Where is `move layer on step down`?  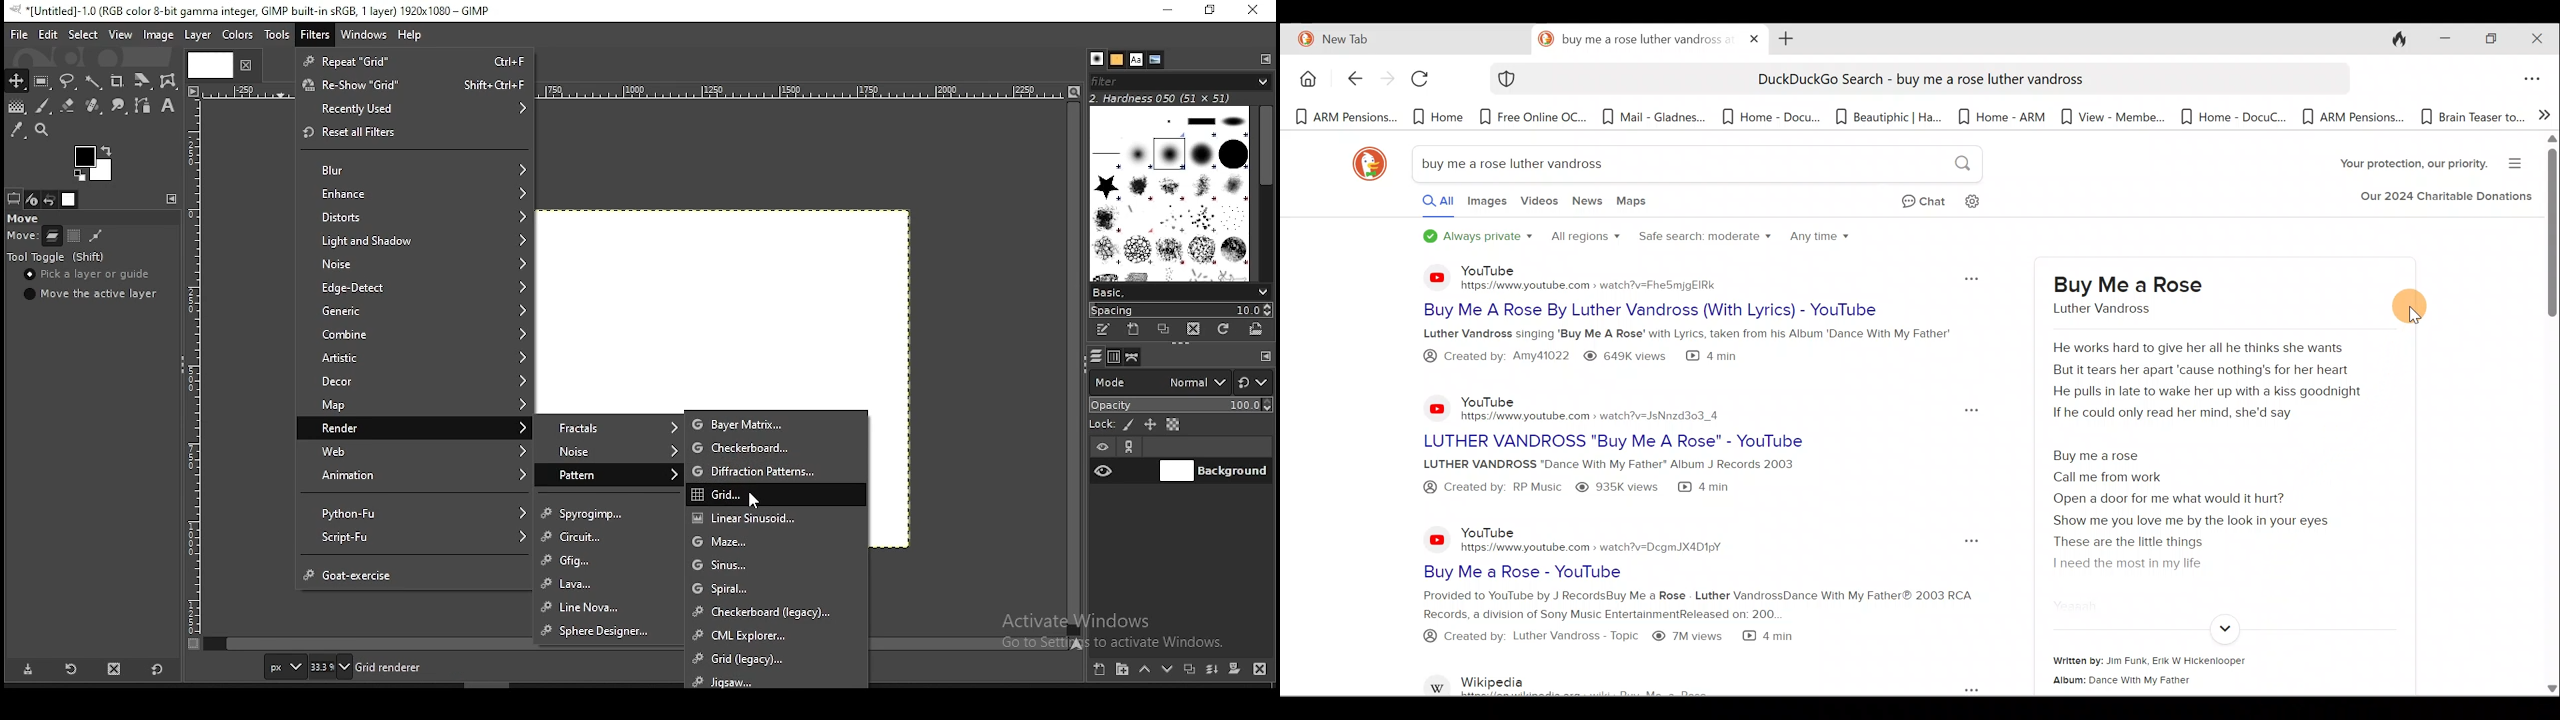
move layer on step down is located at coordinates (1171, 669).